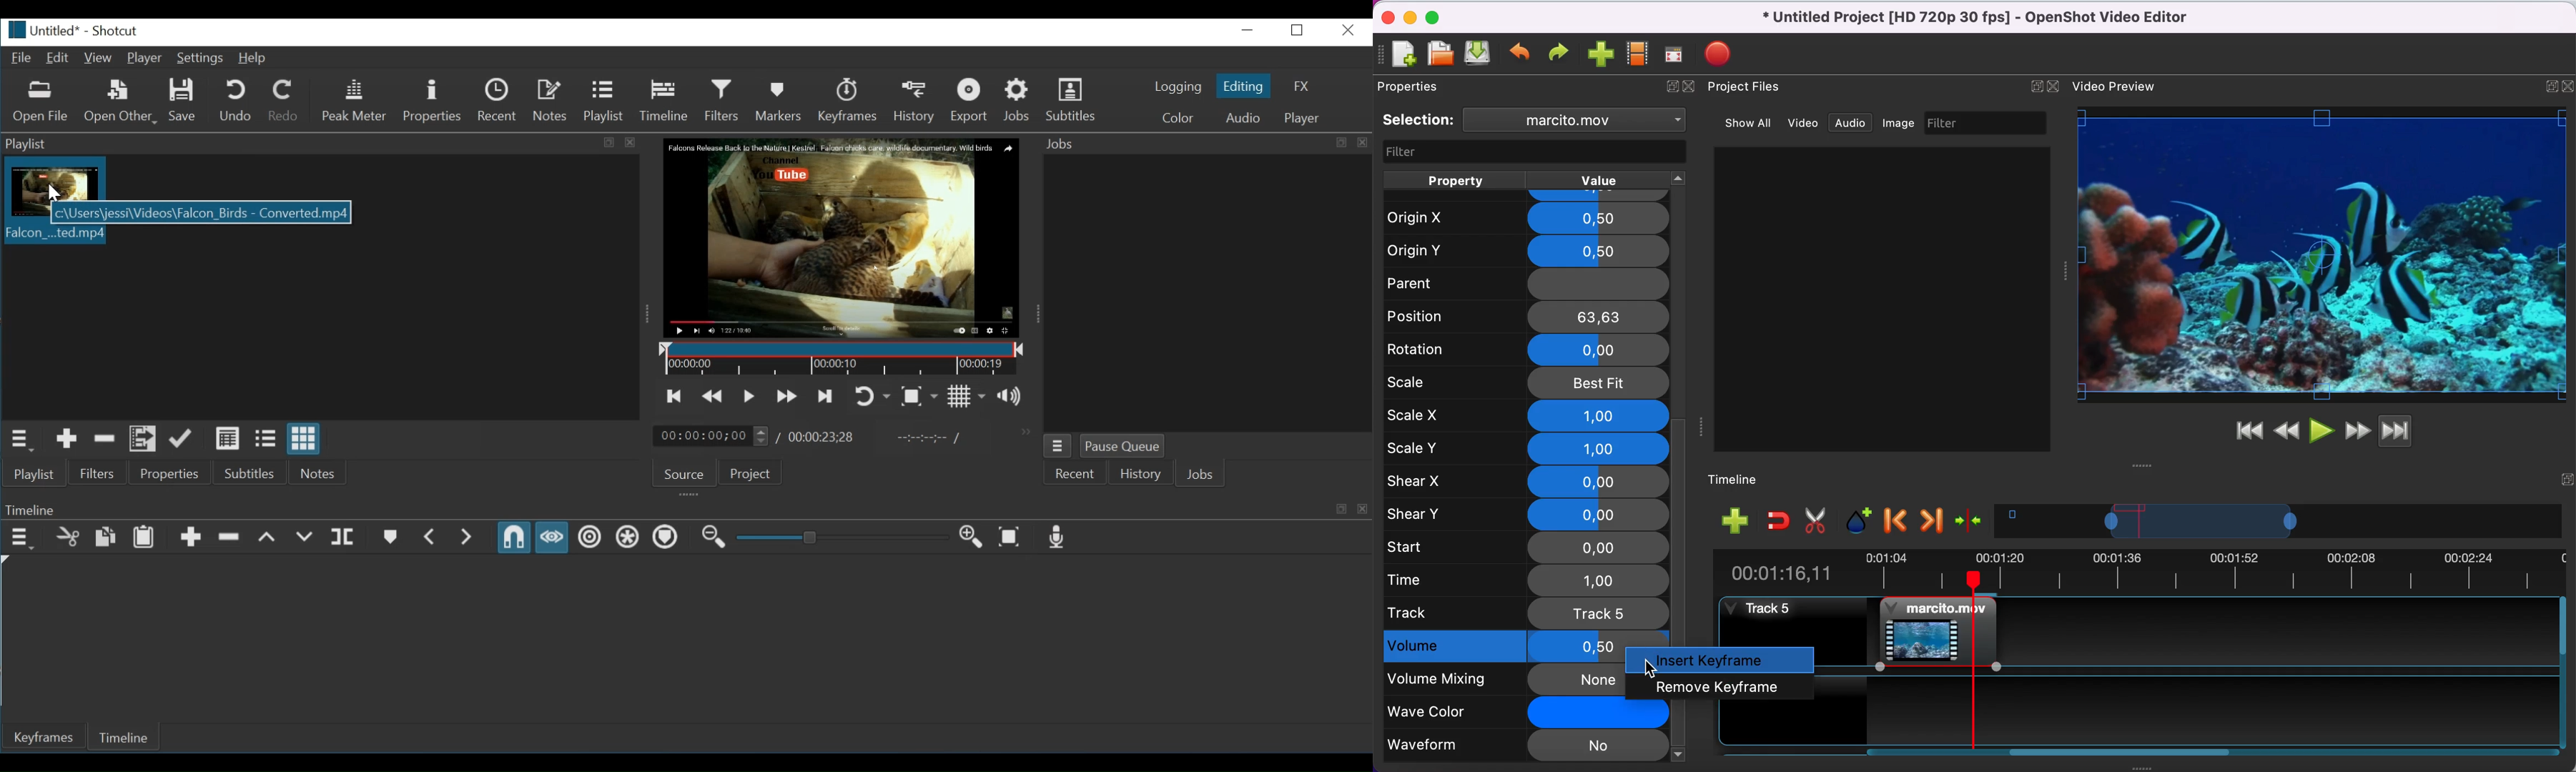 This screenshot has height=784, width=2576. What do you see at coordinates (1601, 55) in the screenshot?
I see `import file` at bounding box center [1601, 55].